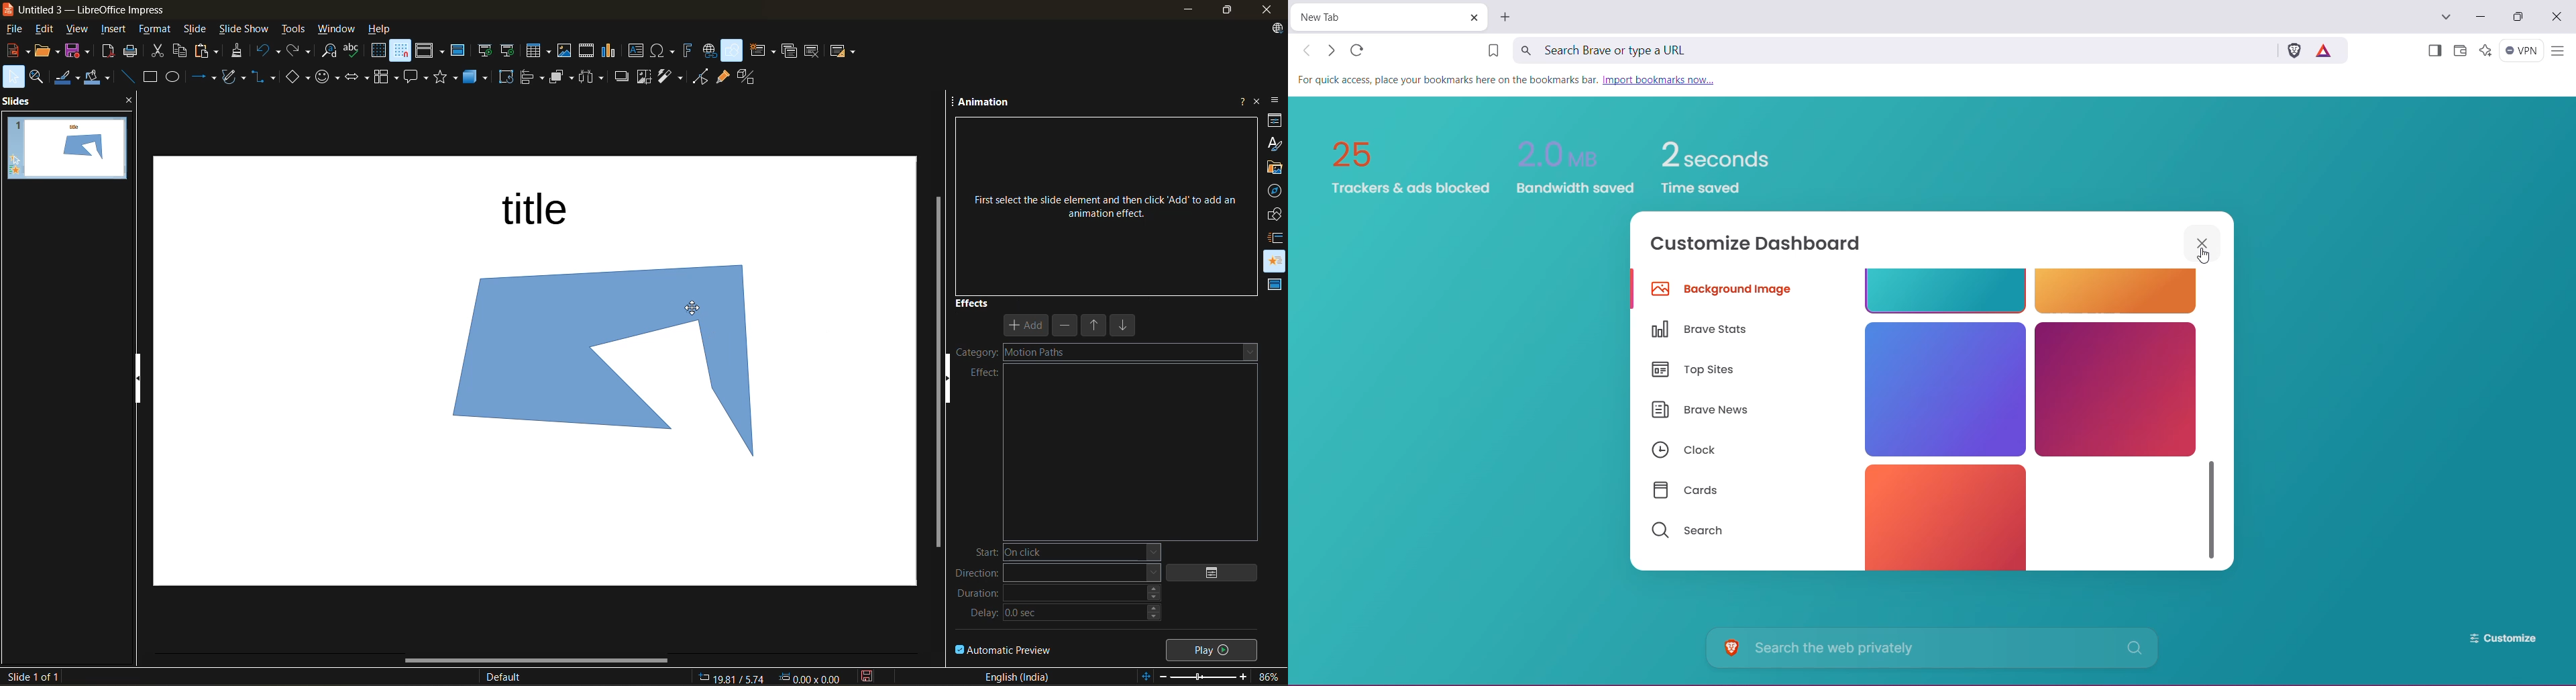 Image resolution: width=2576 pixels, height=700 pixels. Describe the element at coordinates (975, 356) in the screenshot. I see `category` at that location.